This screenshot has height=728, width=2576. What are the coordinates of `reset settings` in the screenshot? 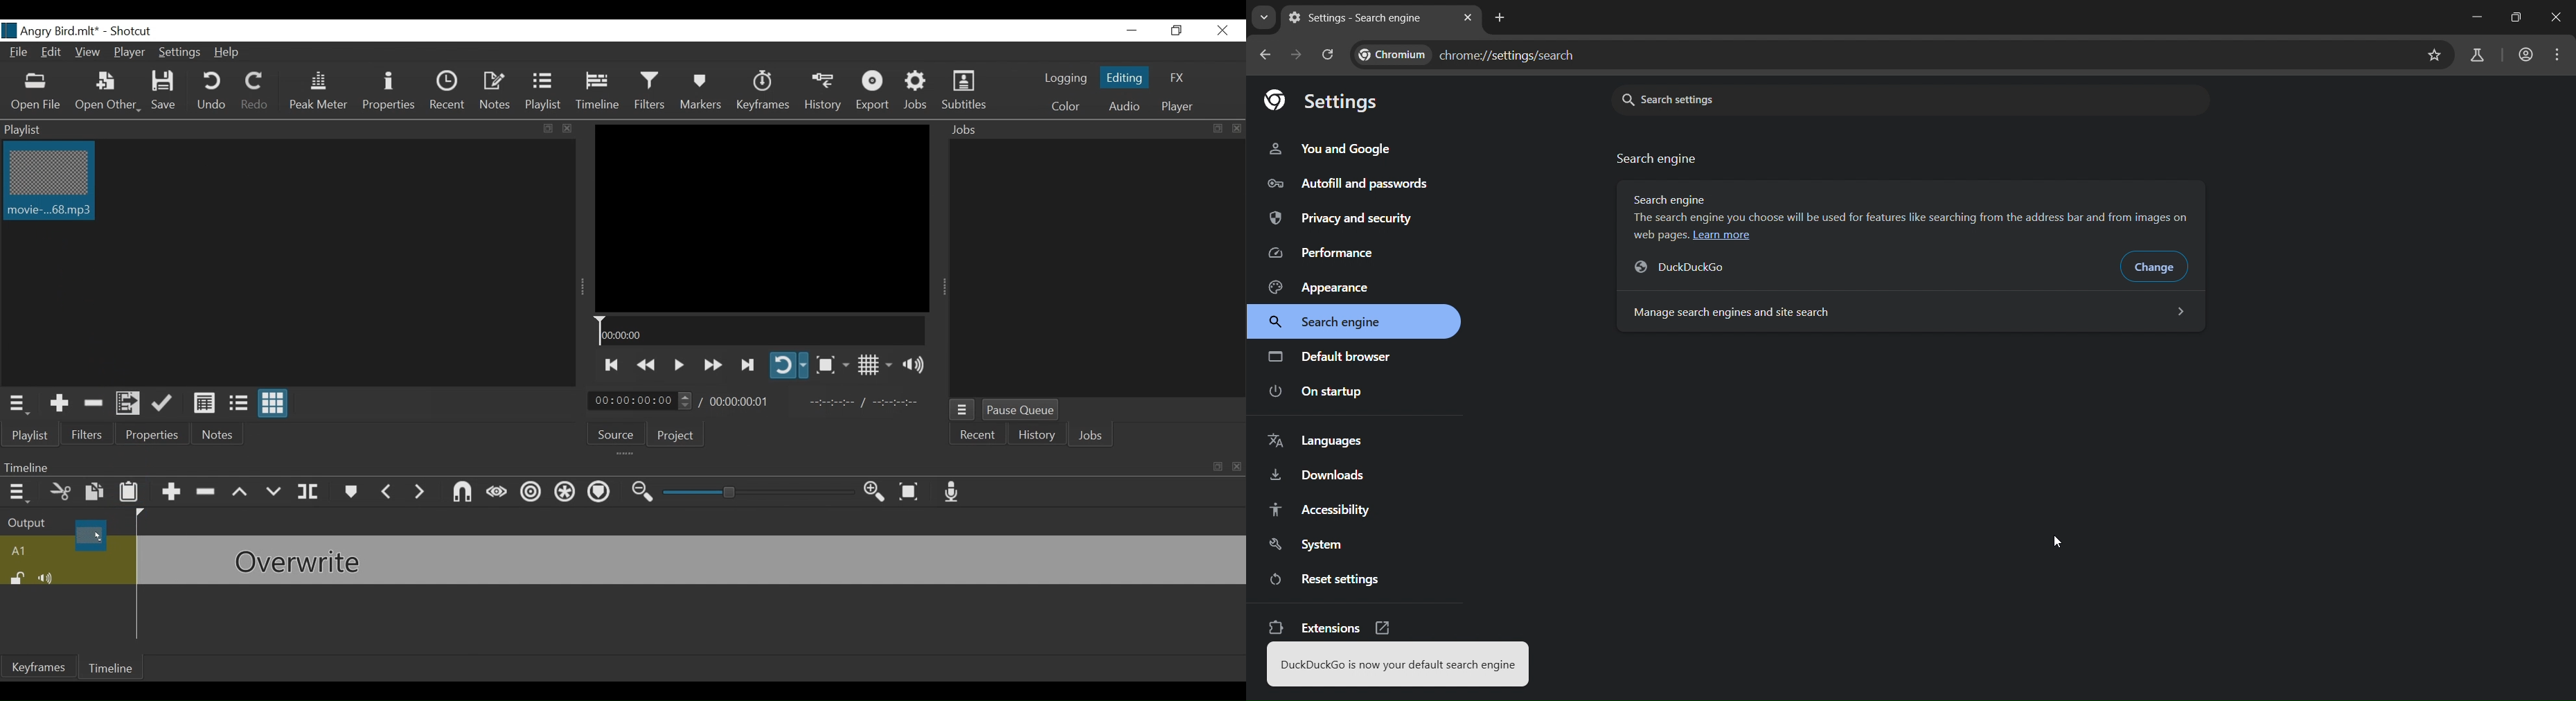 It's located at (1329, 578).